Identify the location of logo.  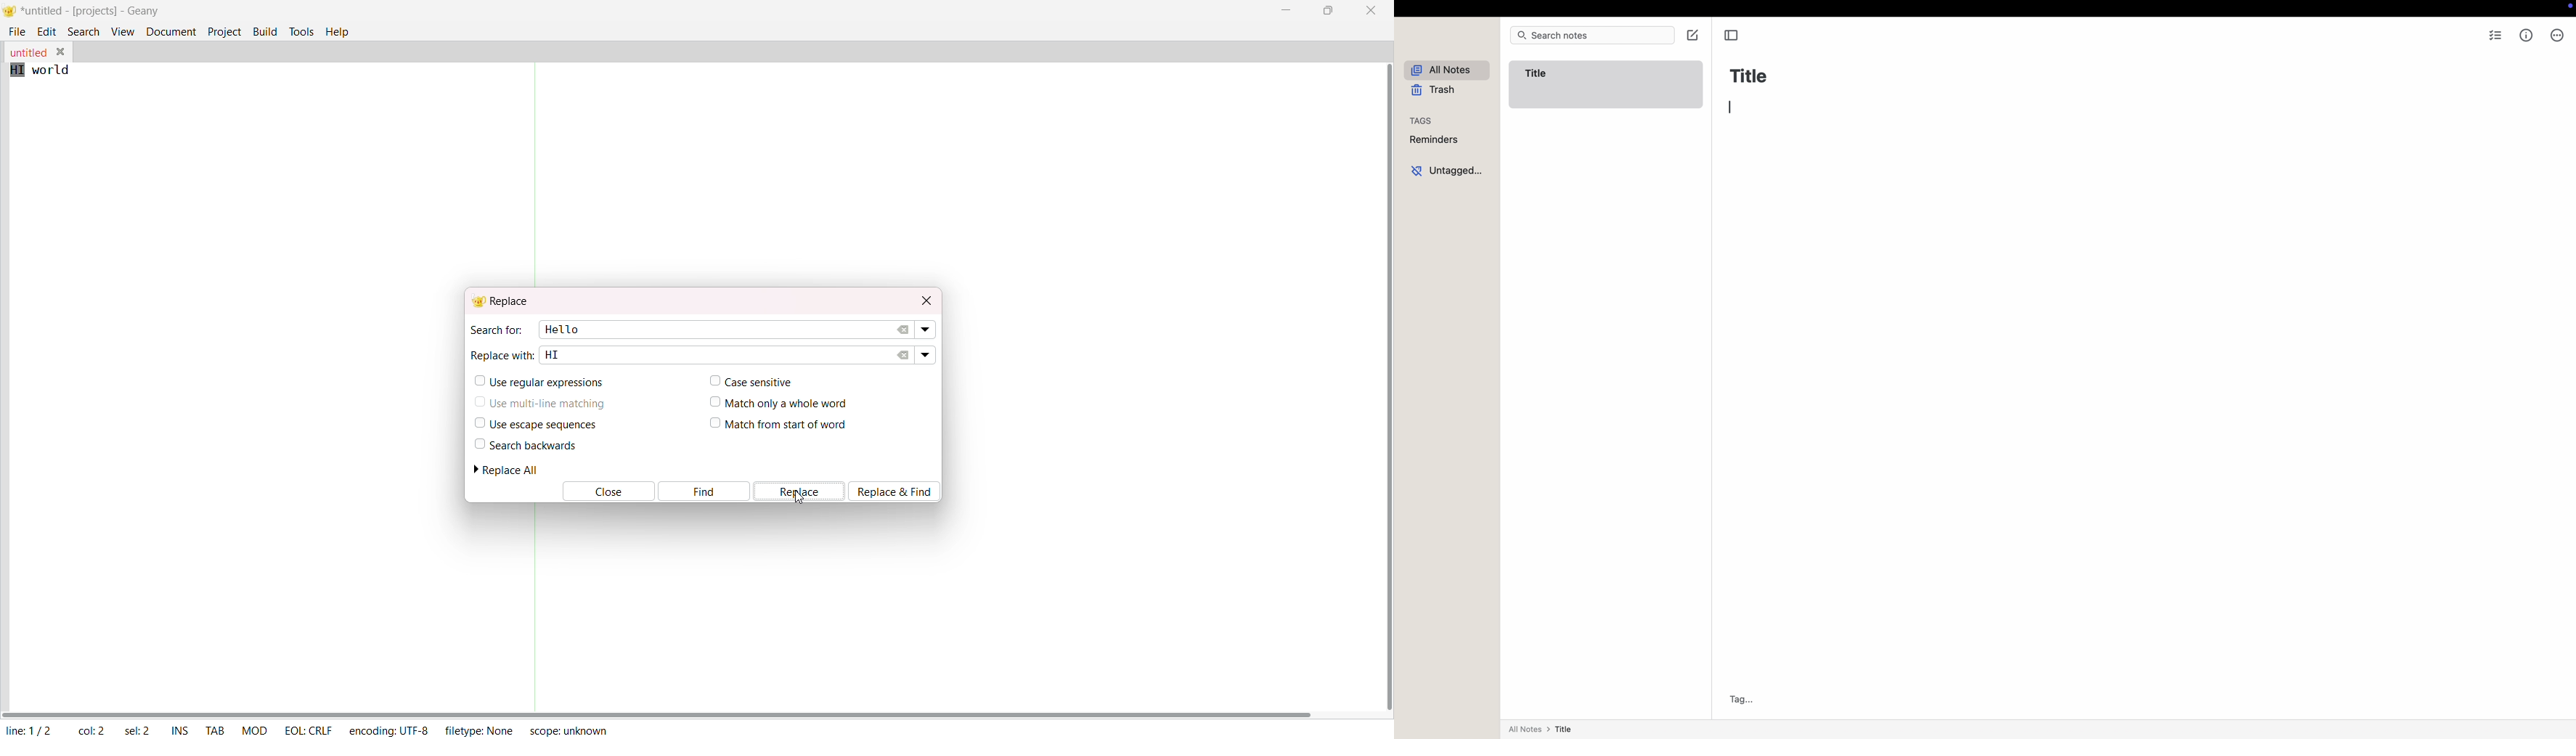
(9, 12).